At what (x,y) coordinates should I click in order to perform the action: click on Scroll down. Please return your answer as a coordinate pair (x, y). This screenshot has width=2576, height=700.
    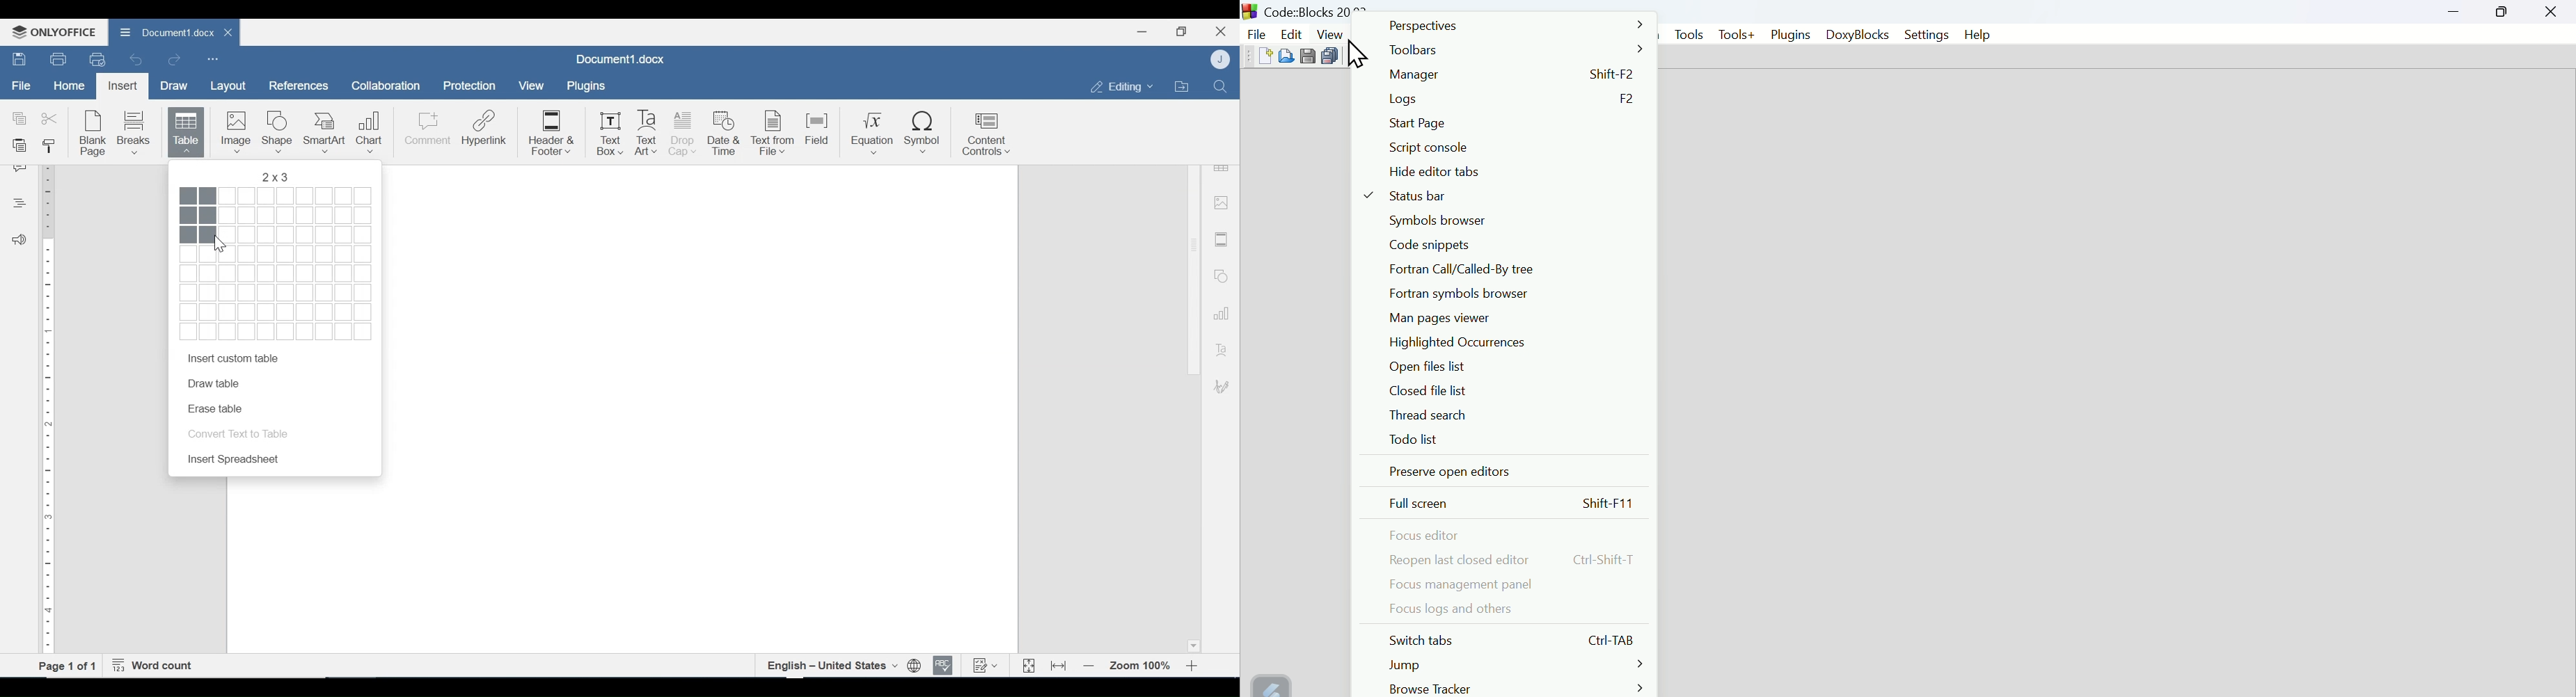
    Looking at the image, I should click on (1193, 644).